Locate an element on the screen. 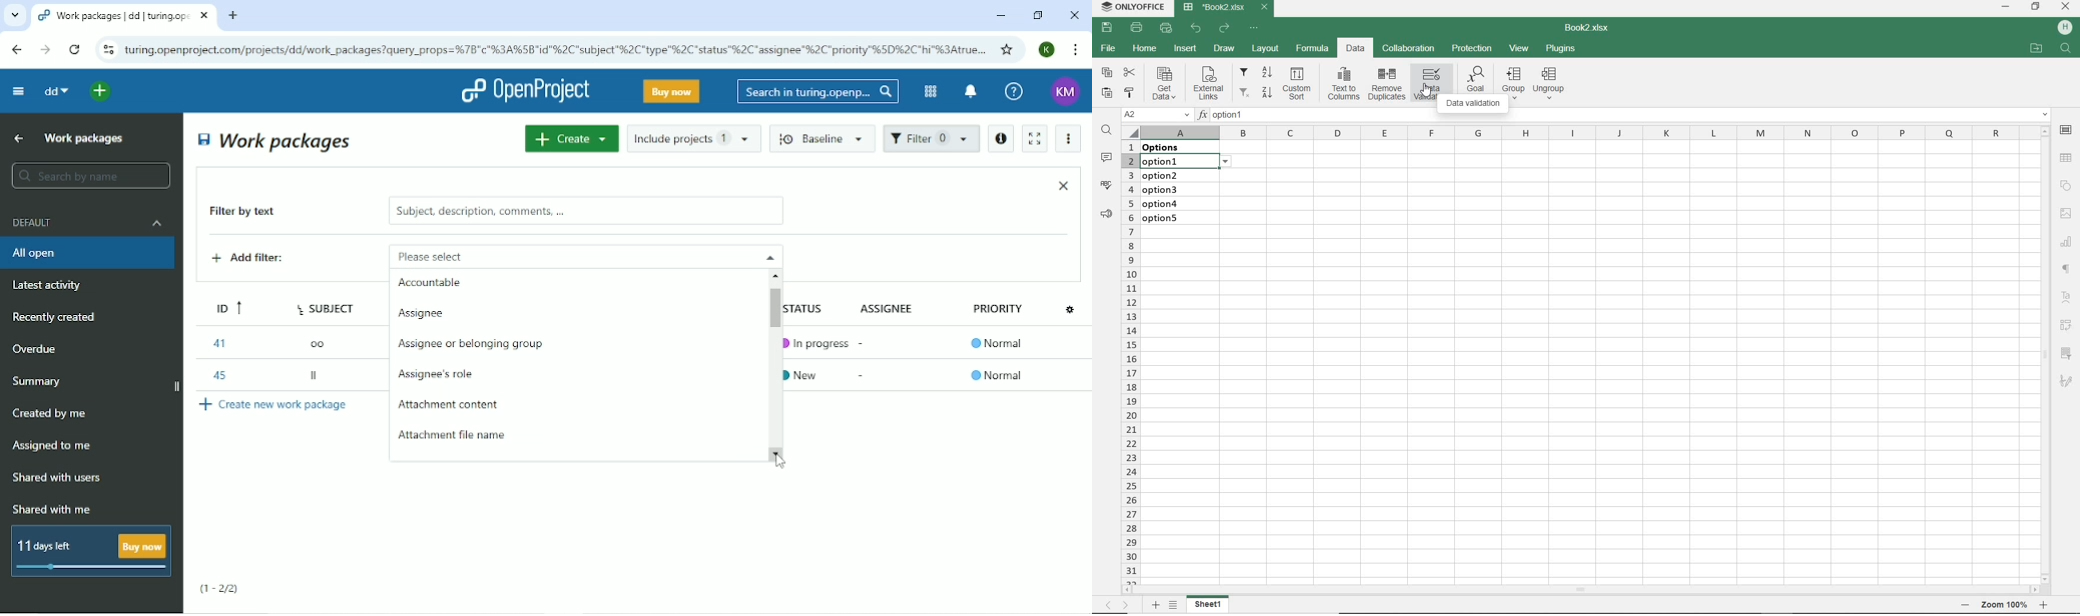  ROWS is located at coordinates (1130, 362).